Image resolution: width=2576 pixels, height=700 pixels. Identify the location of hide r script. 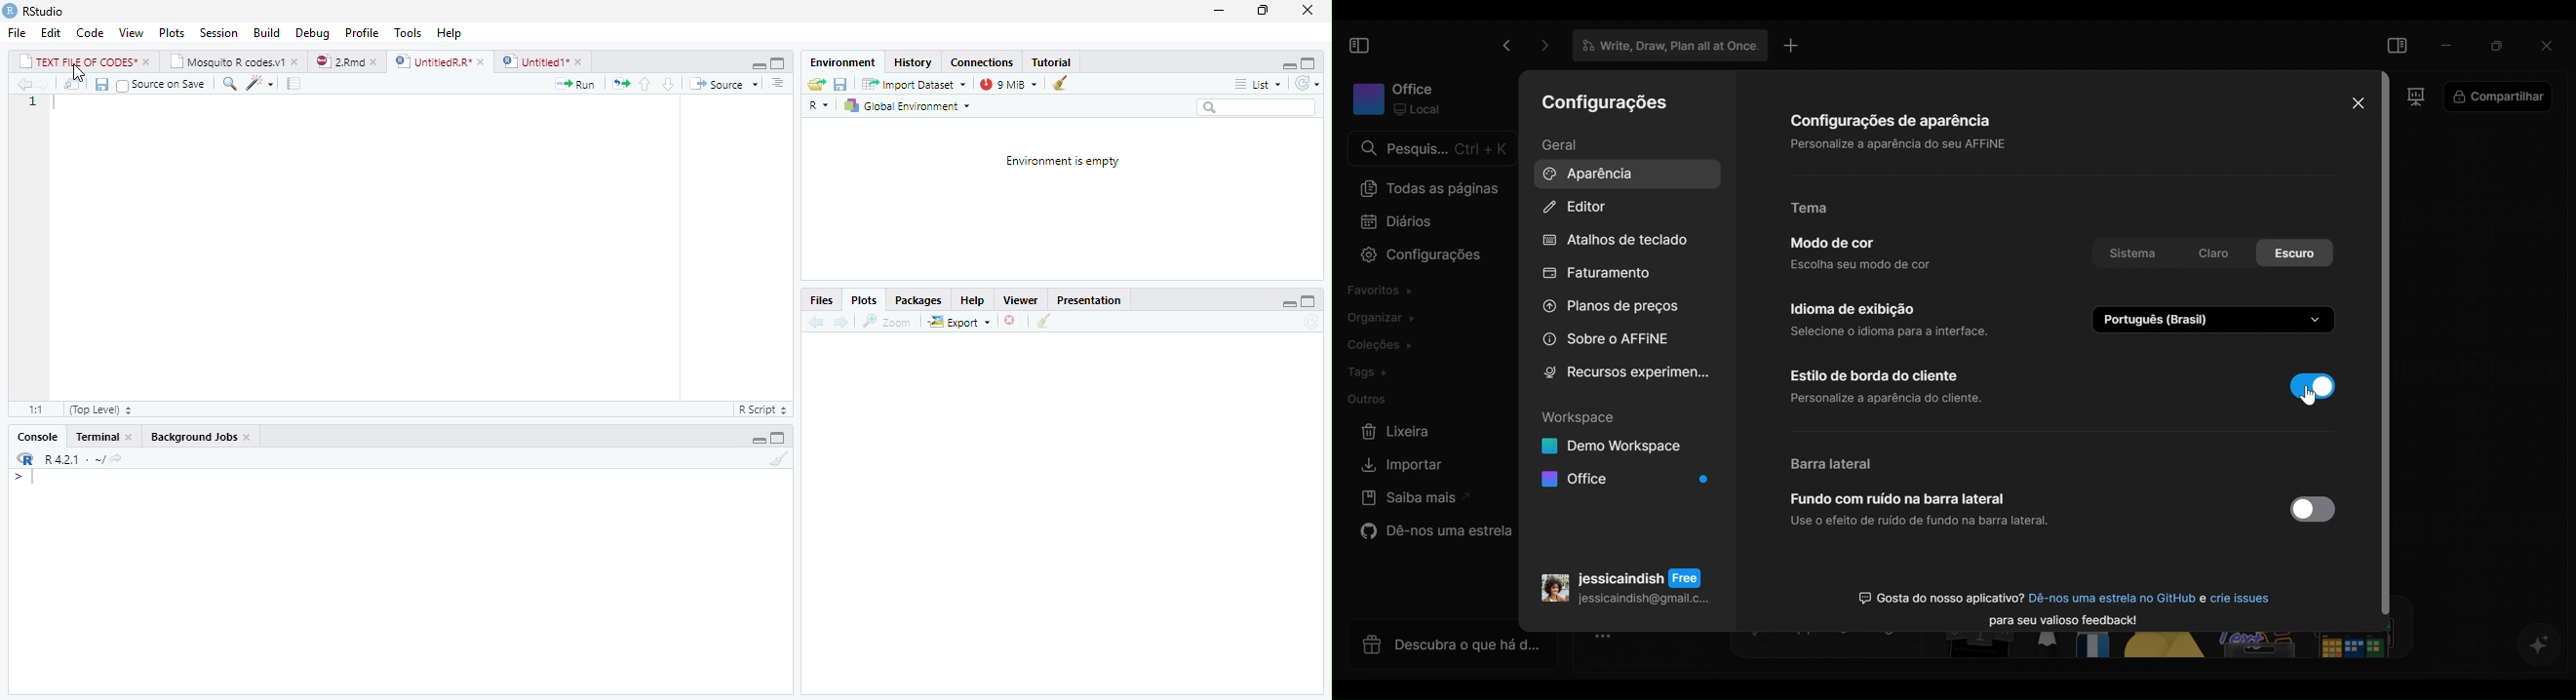
(1289, 303).